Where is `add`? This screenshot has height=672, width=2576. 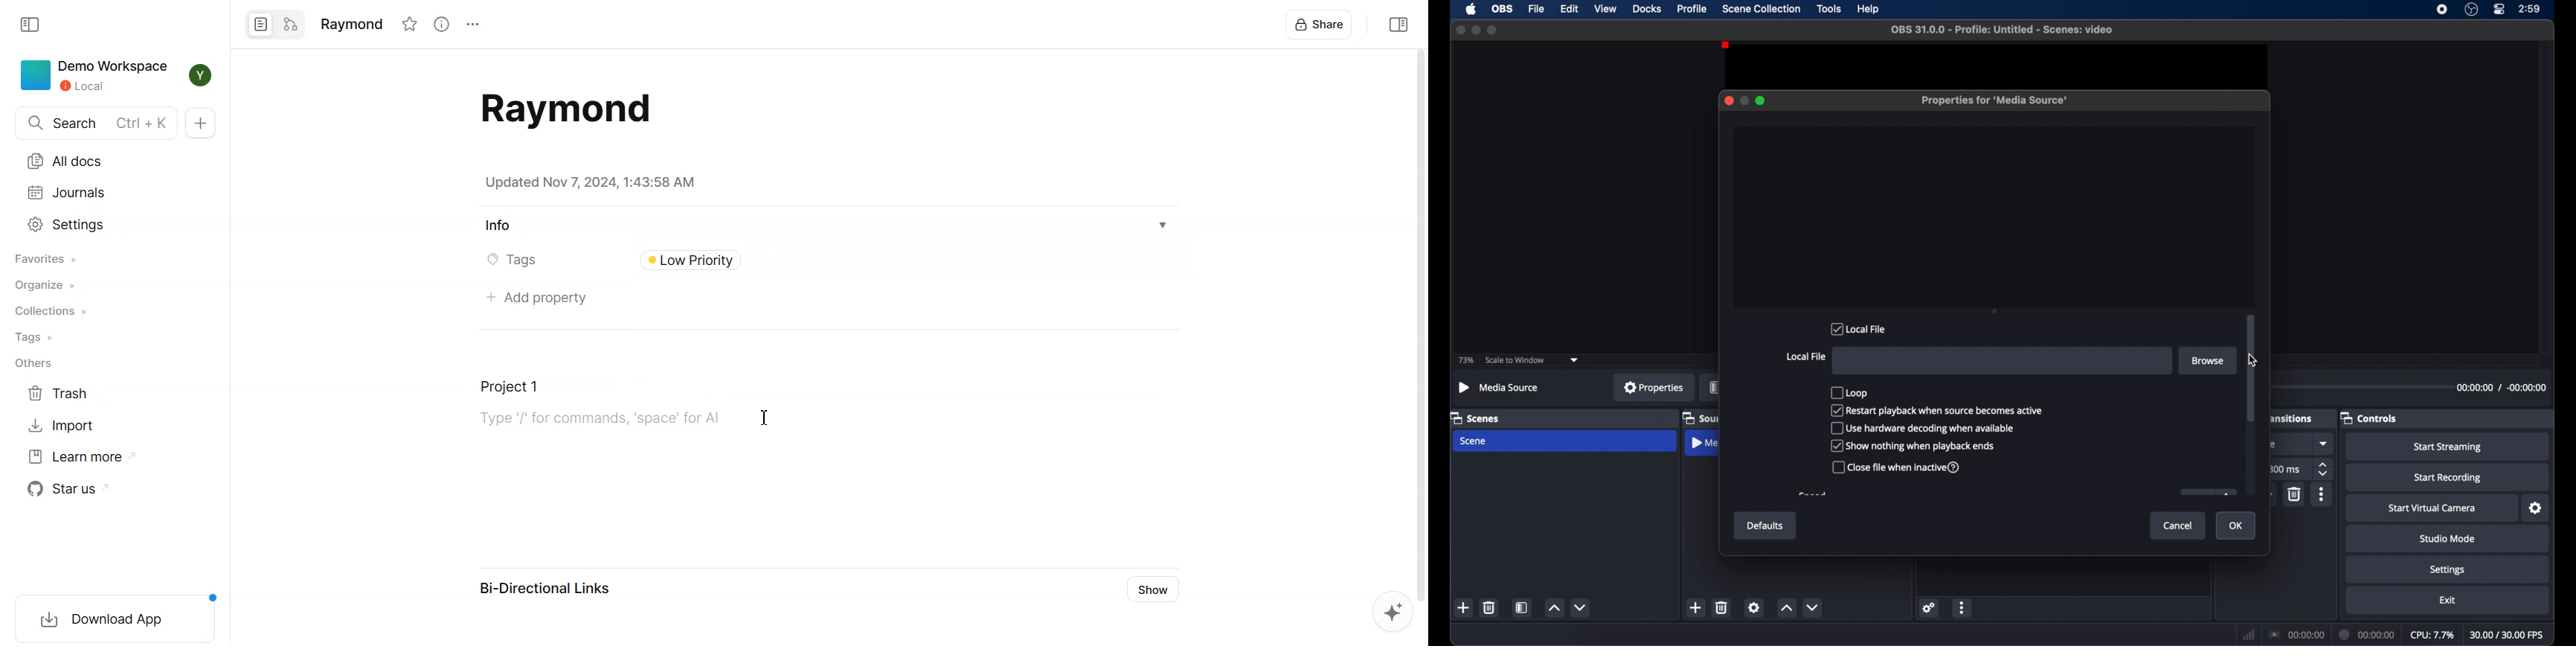 add is located at coordinates (2266, 495).